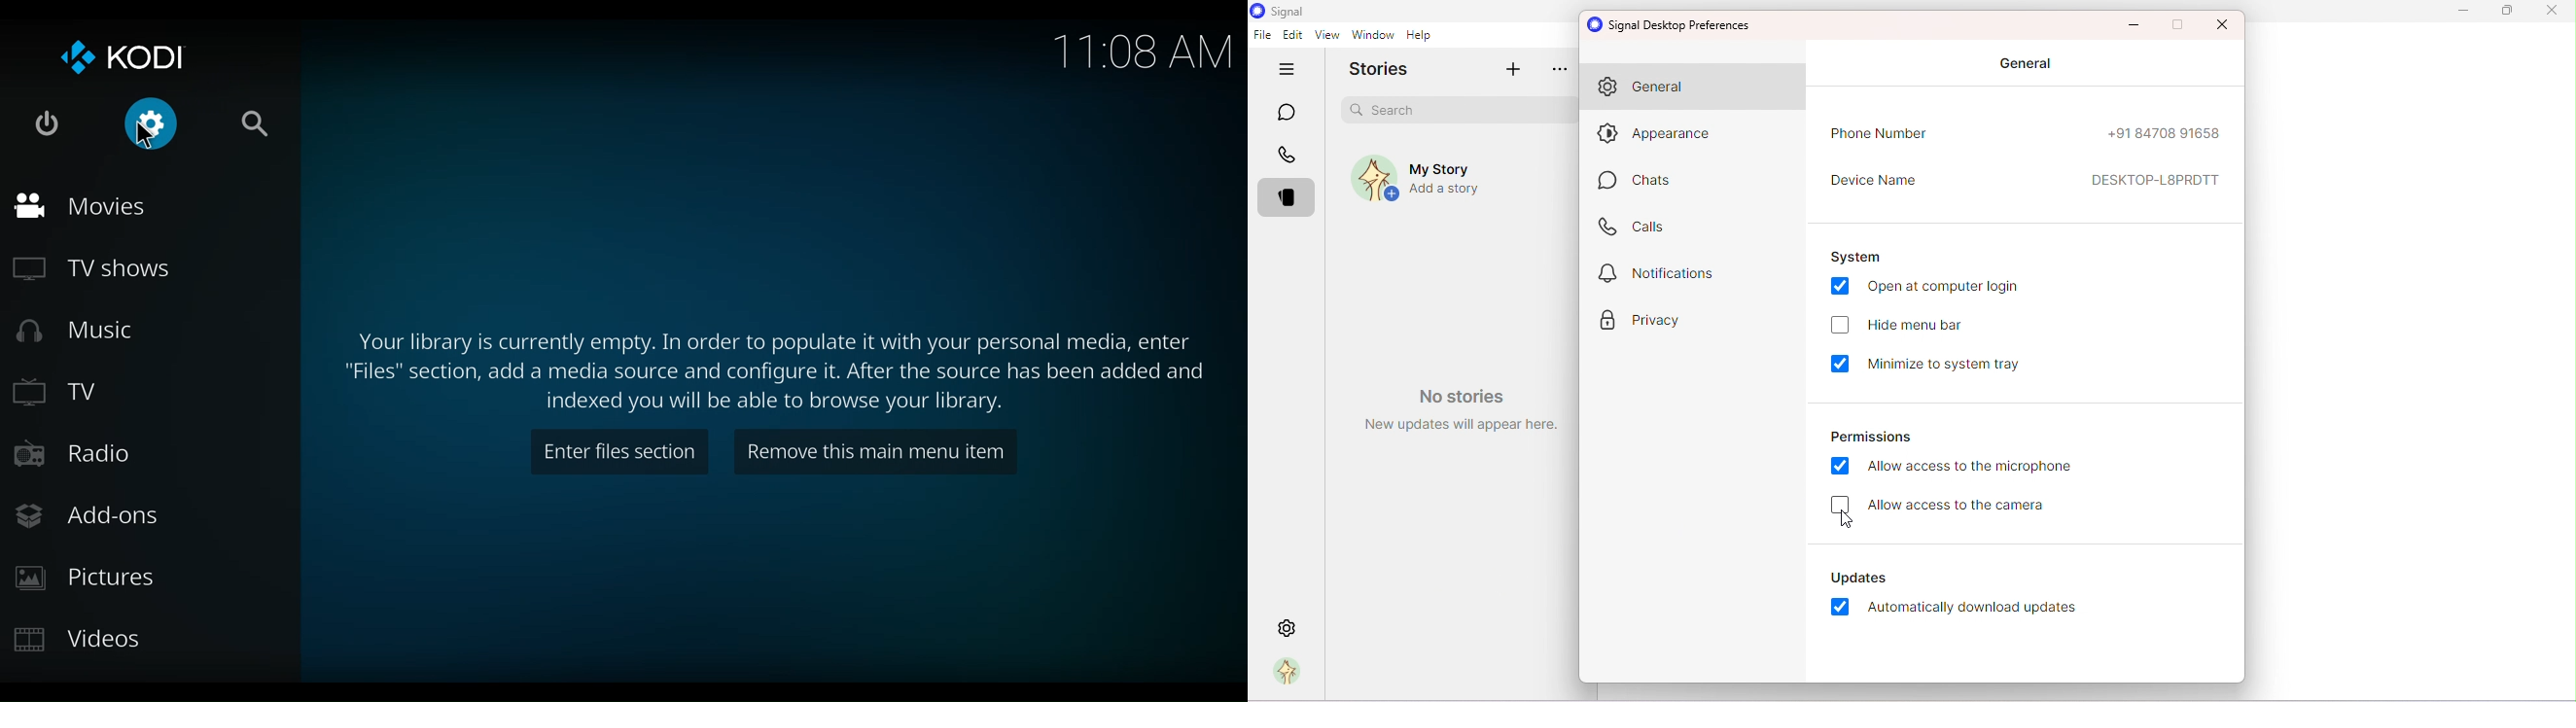 The height and width of the screenshot is (728, 2576). What do you see at coordinates (620, 452) in the screenshot?
I see `Enter files section` at bounding box center [620, 452].